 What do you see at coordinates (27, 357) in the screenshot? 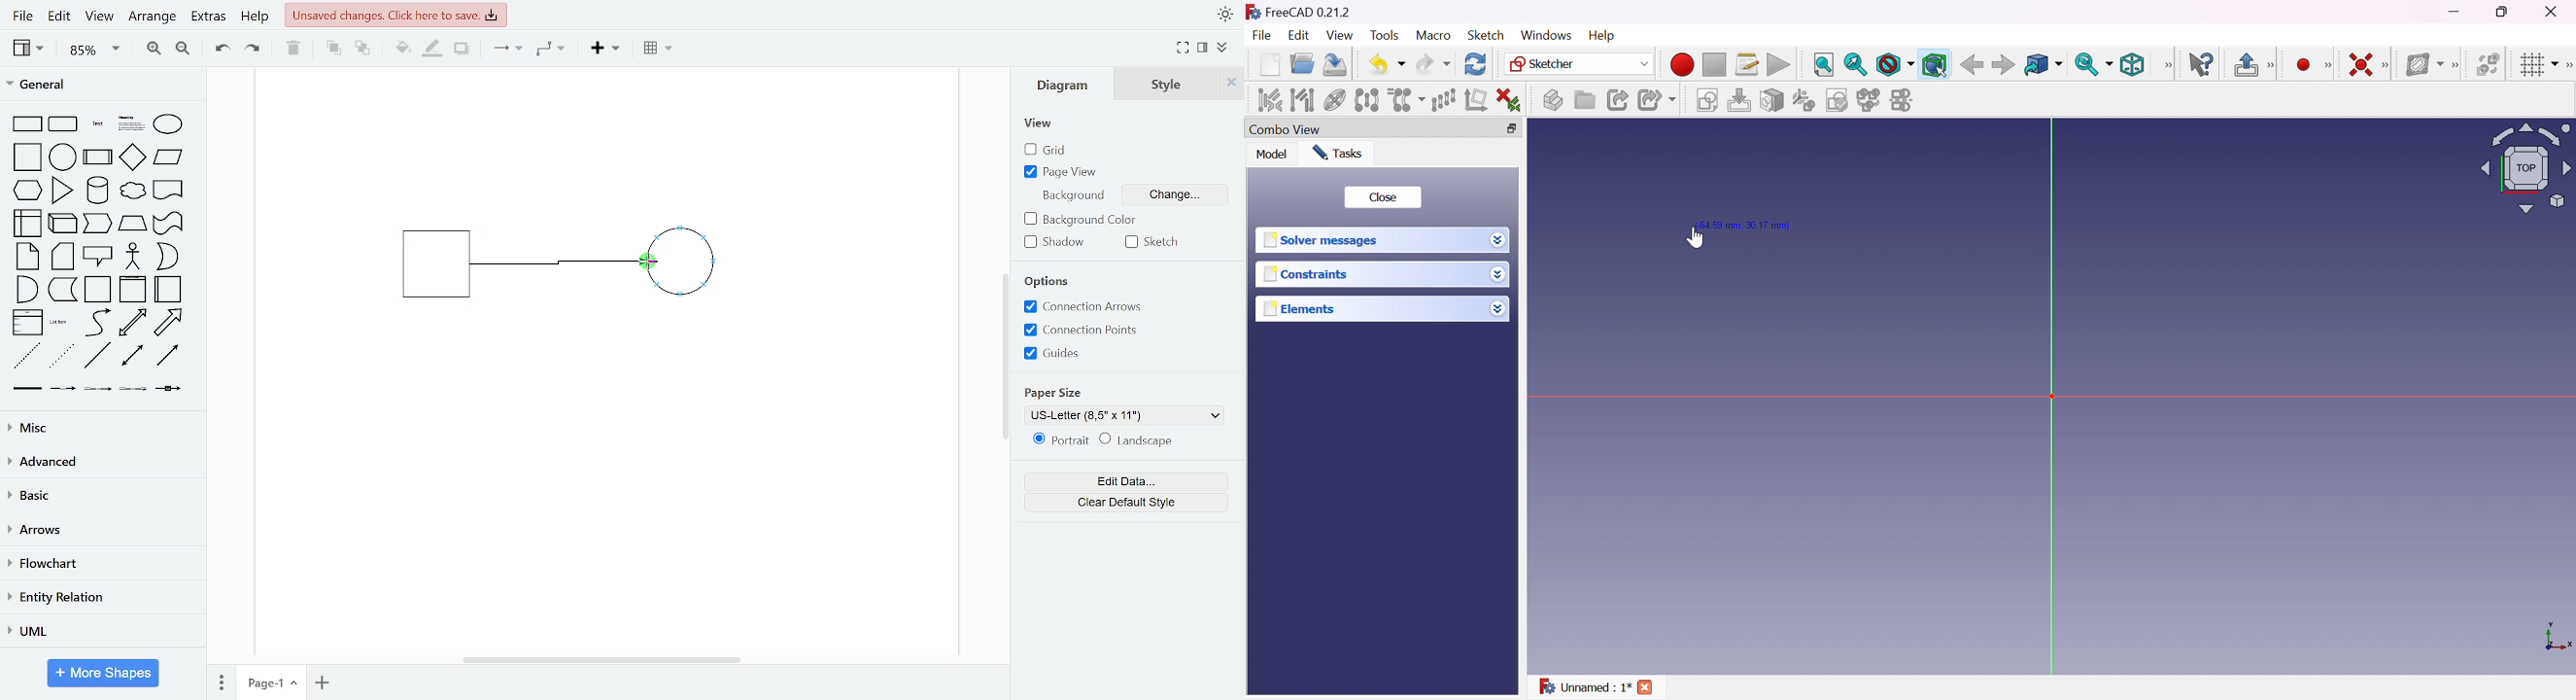
I see `dashed line` at bounding box center [27, 357].